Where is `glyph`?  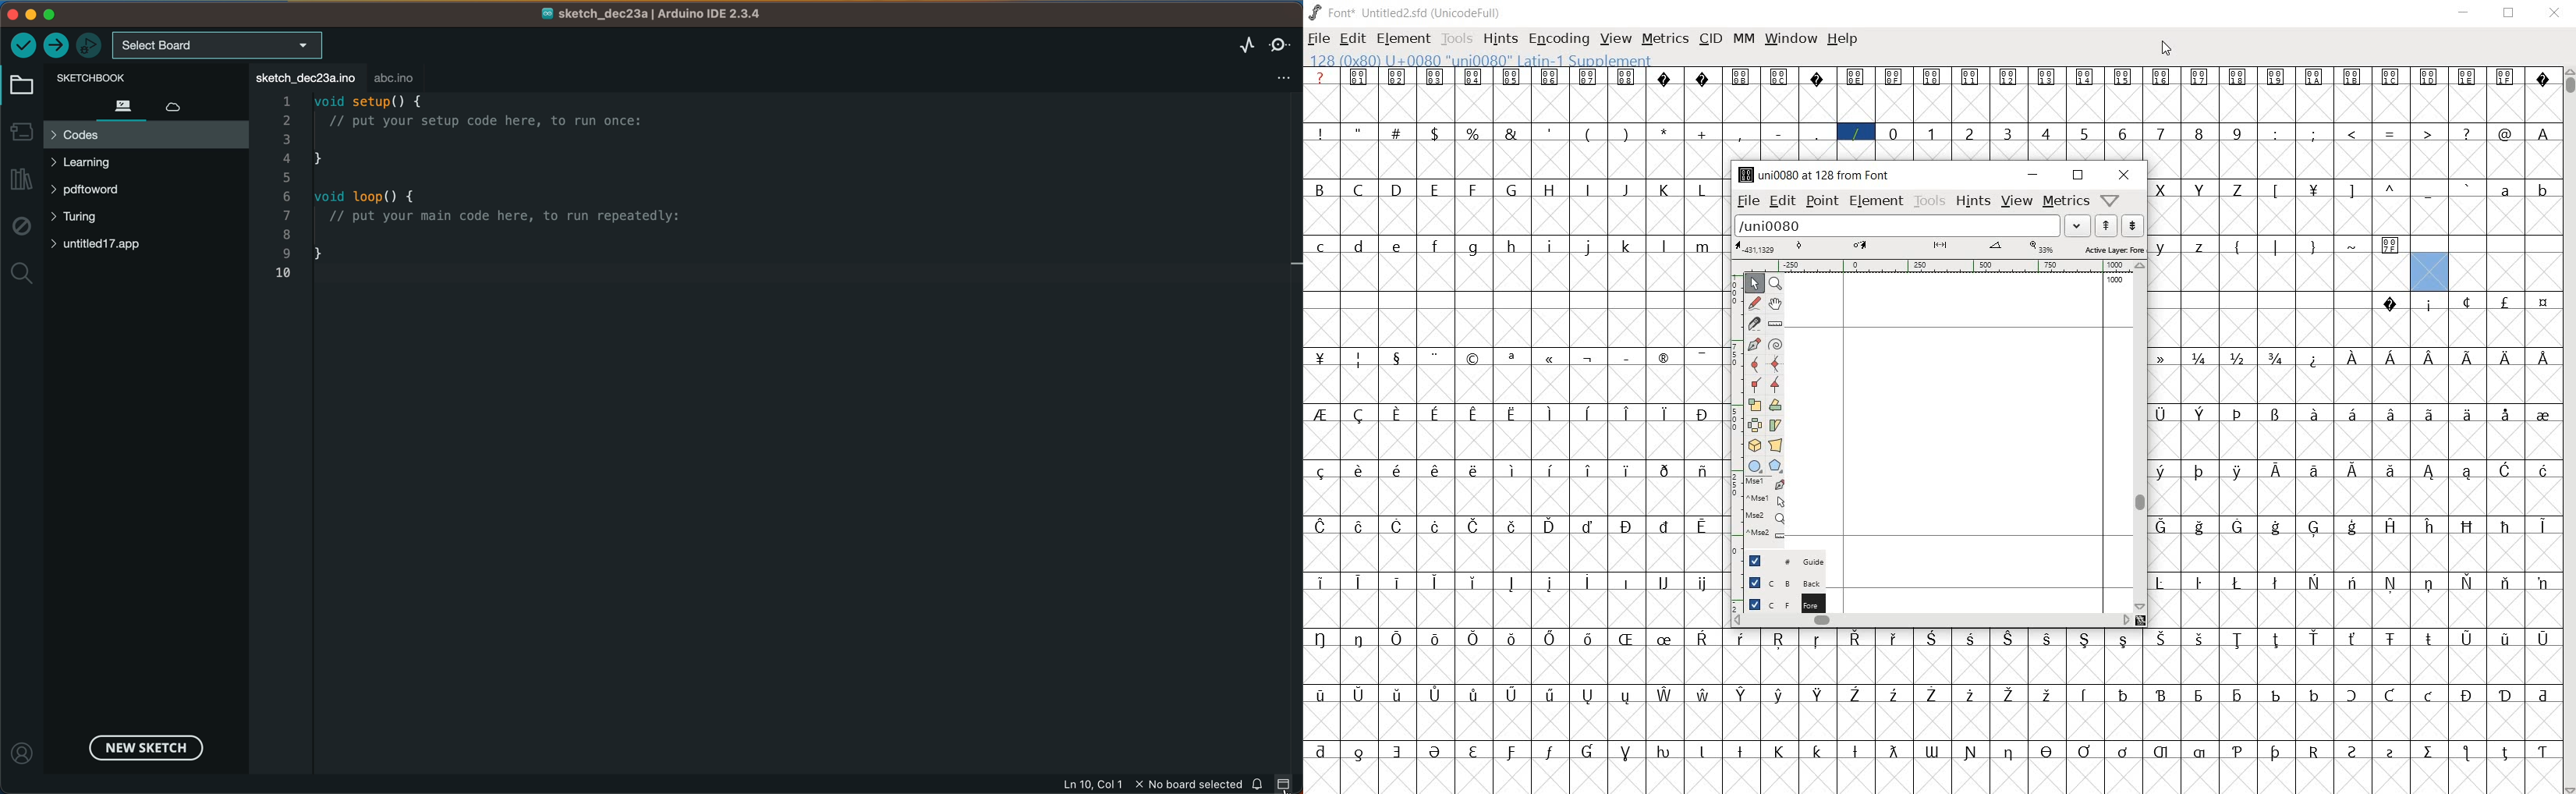 glyph is located at coordinates (1664, 132).